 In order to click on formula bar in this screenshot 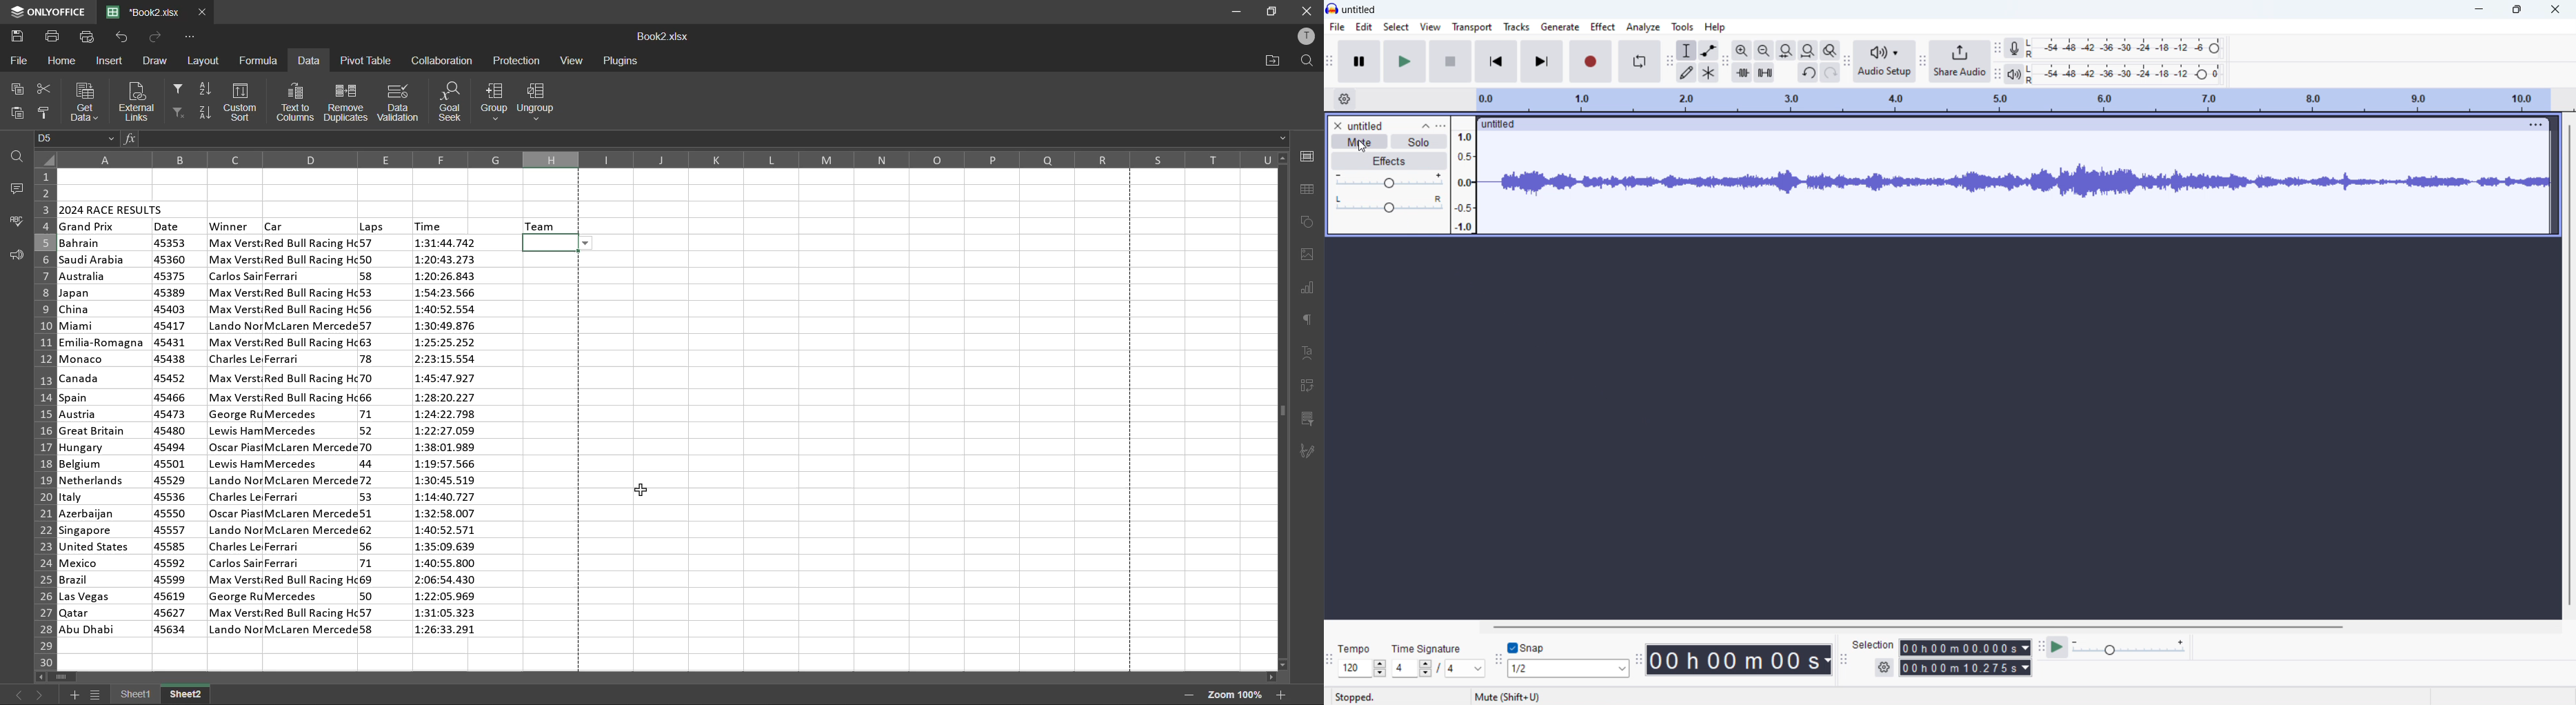, I will do `click(716, 139)`.